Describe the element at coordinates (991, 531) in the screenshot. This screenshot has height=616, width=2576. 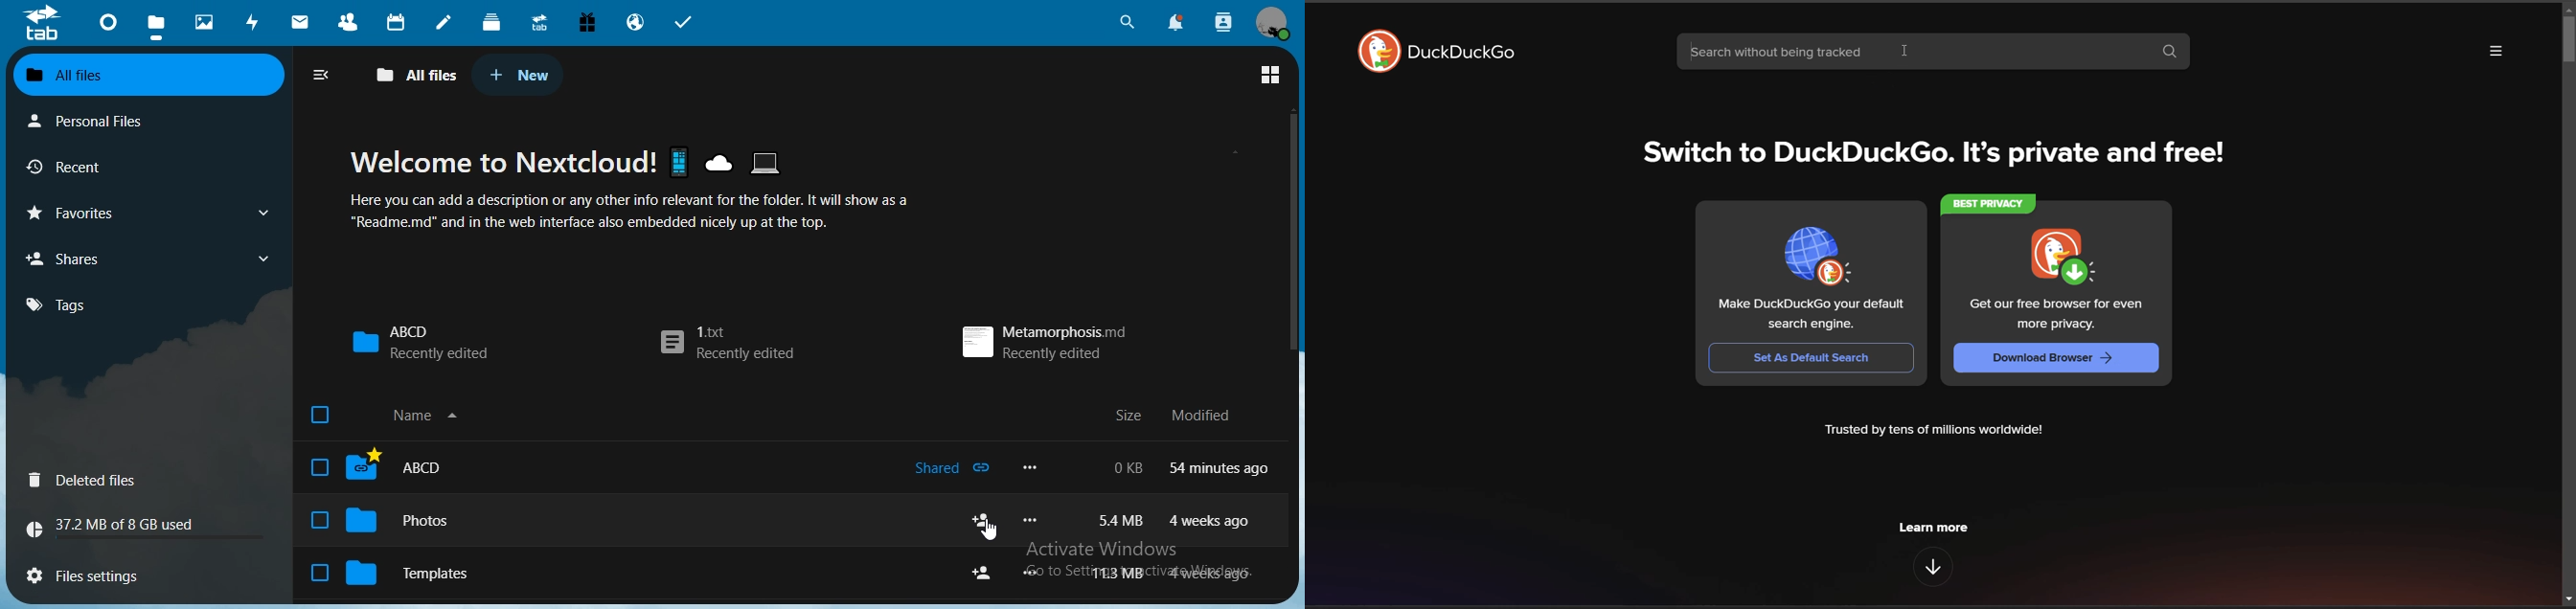
I see `` at that location.